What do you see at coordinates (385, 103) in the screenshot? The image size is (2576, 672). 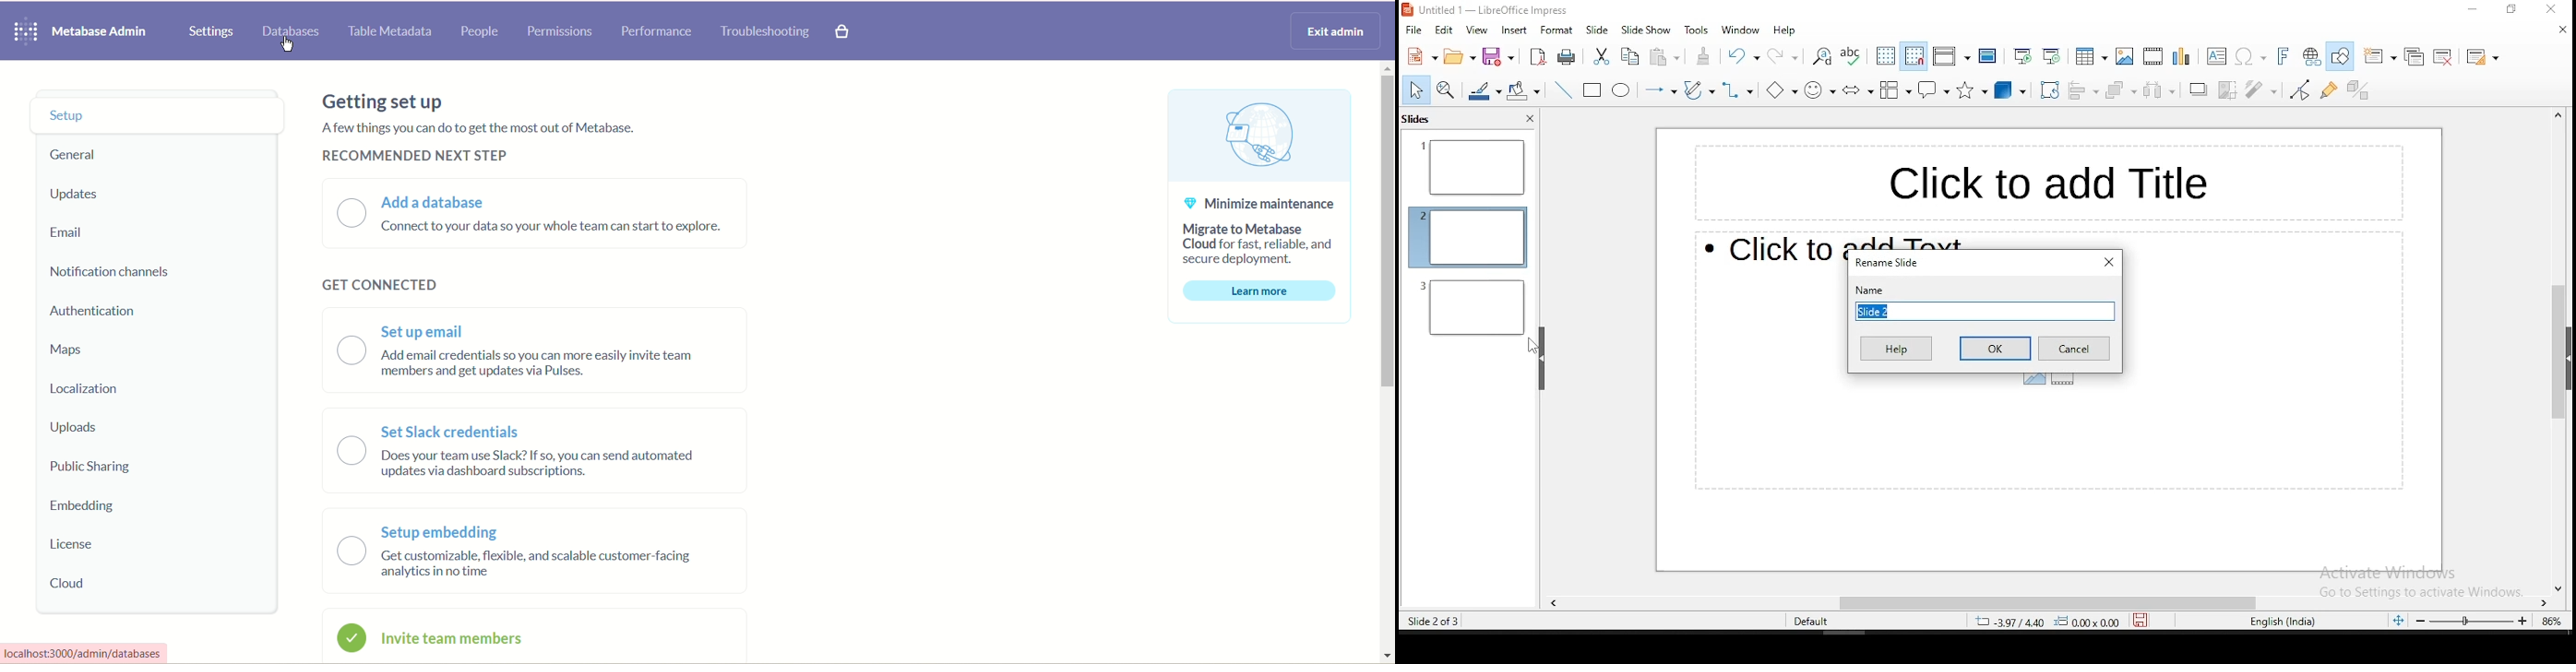 I see `getting set up` at bounding box center [385, 103].